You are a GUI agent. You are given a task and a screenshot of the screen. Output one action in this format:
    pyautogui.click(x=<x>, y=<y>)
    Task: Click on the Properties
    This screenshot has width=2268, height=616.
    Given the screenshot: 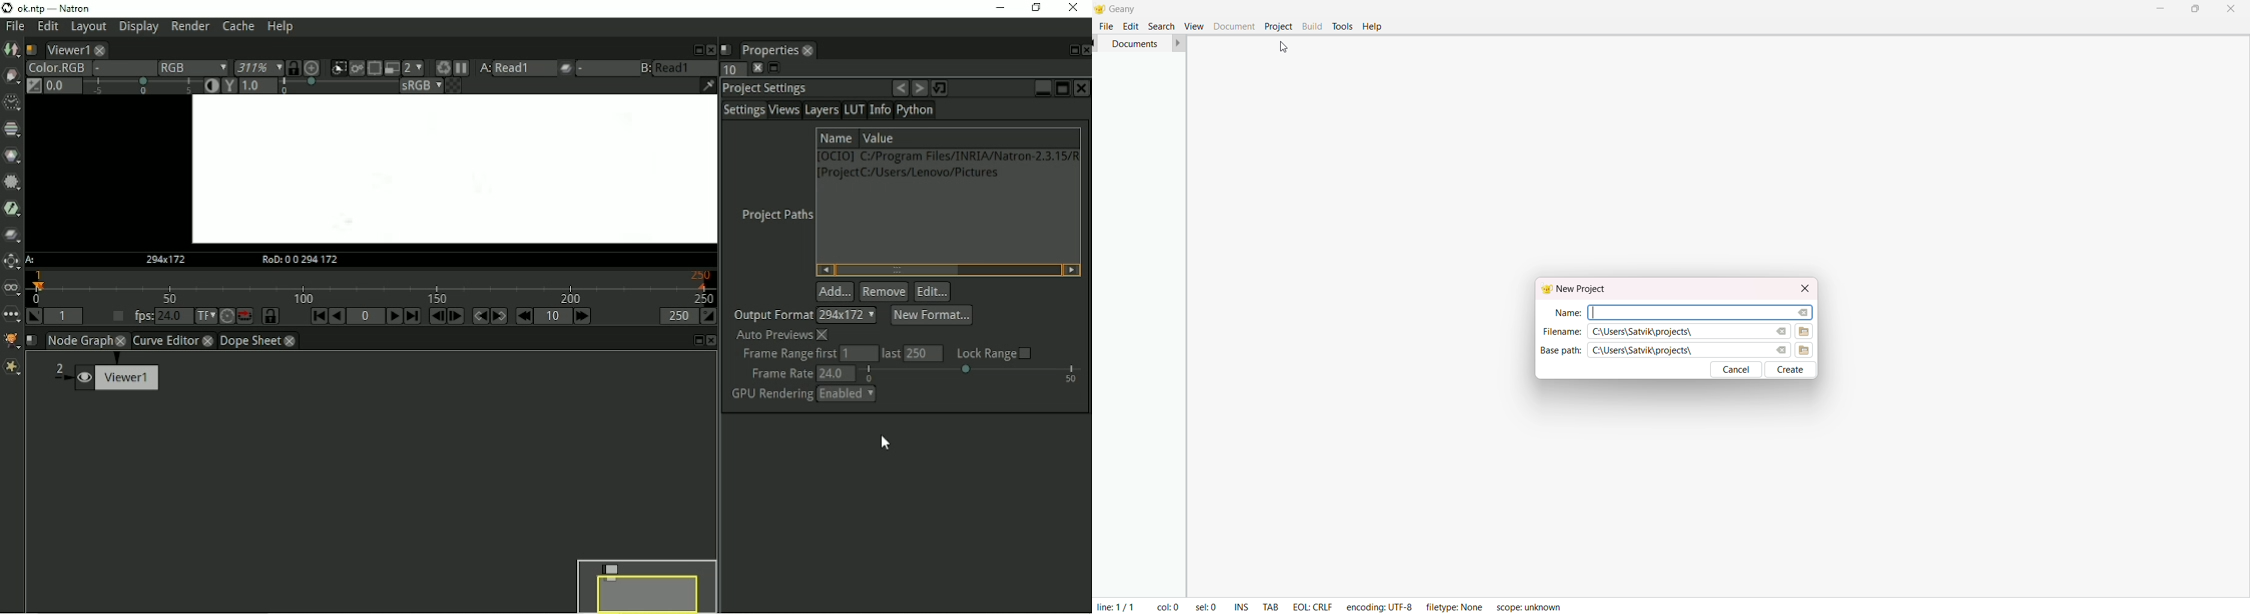 What is the action you would take?
    pyautogui.click(x=769, y=50)
    